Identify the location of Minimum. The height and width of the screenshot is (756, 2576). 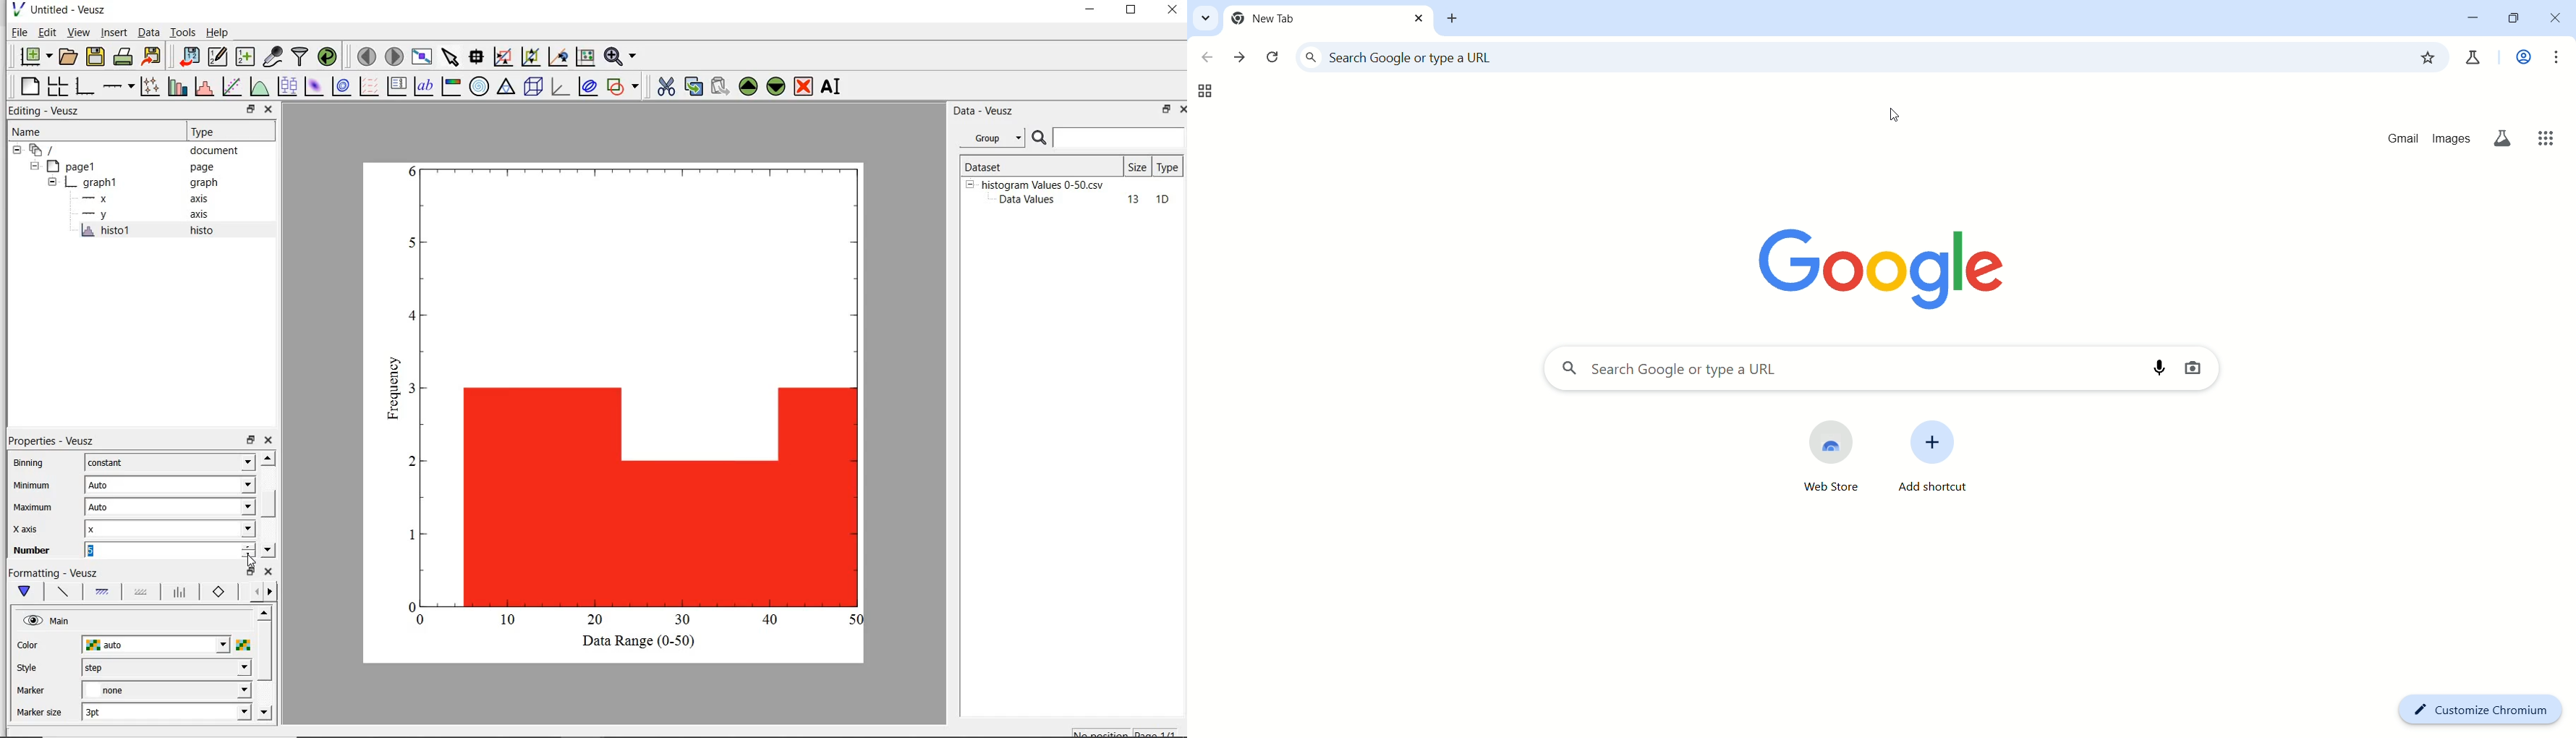
(33, 486).